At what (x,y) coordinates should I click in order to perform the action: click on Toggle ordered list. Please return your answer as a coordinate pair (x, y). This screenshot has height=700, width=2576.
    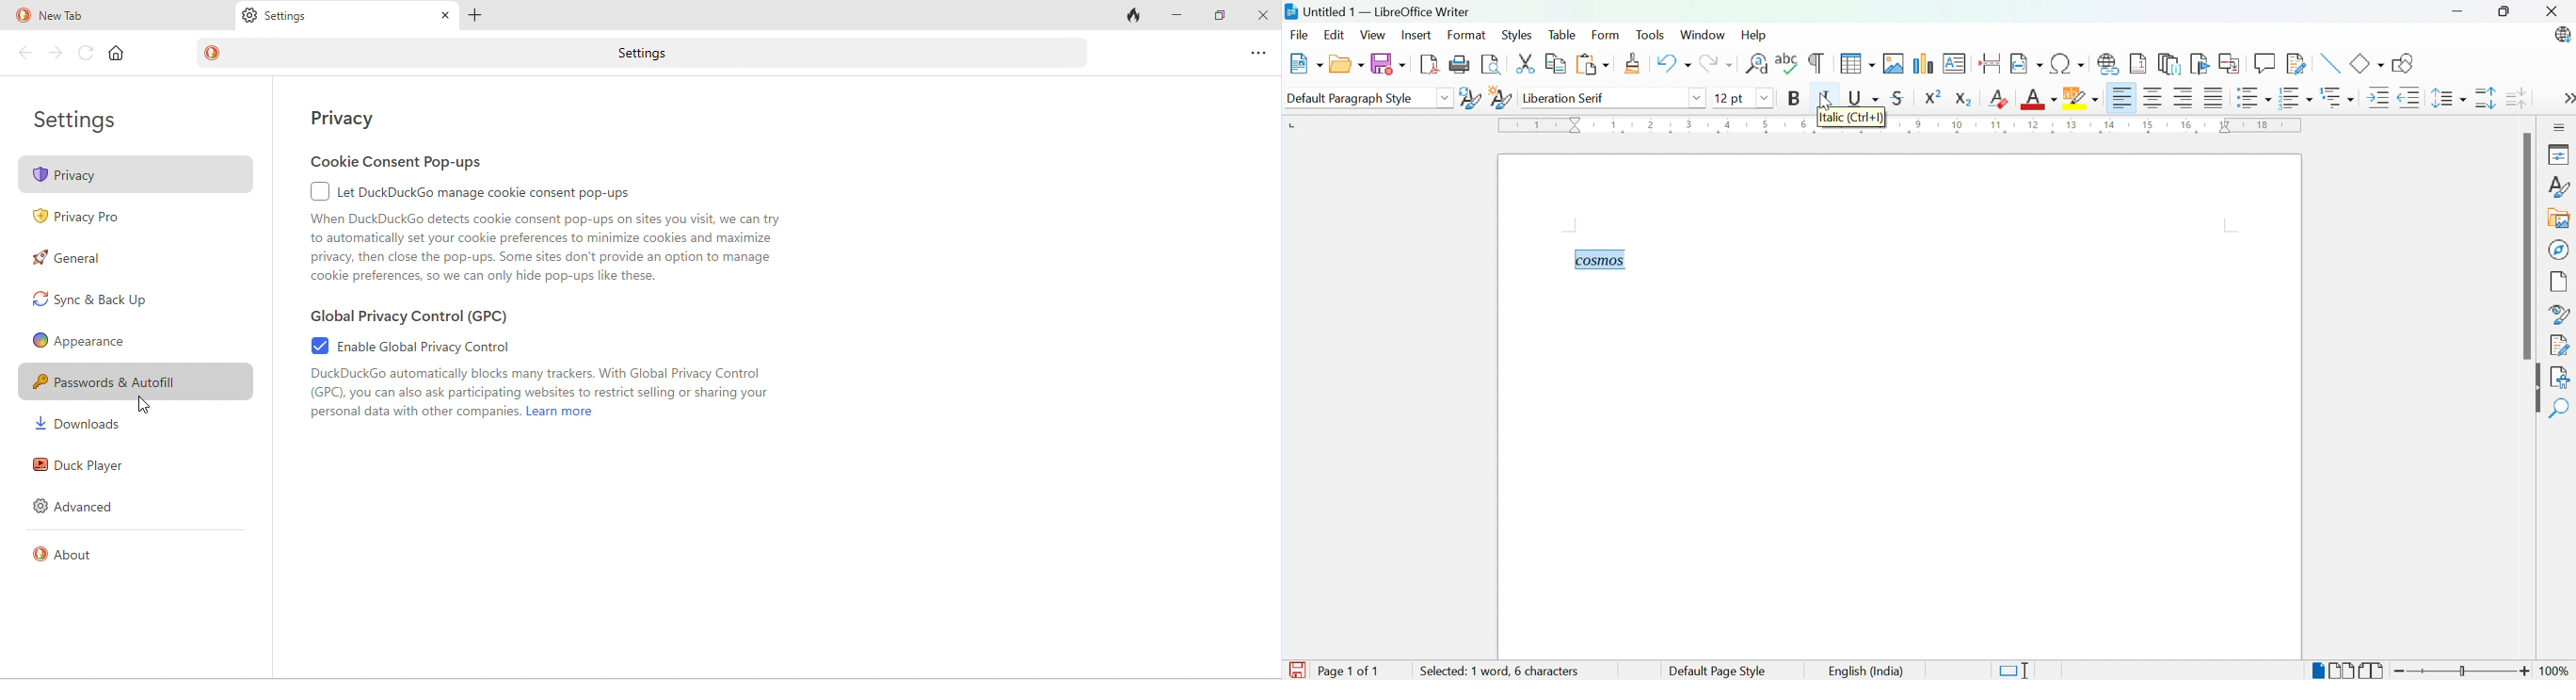
    Looking at the image, I should click on (2296, 98).